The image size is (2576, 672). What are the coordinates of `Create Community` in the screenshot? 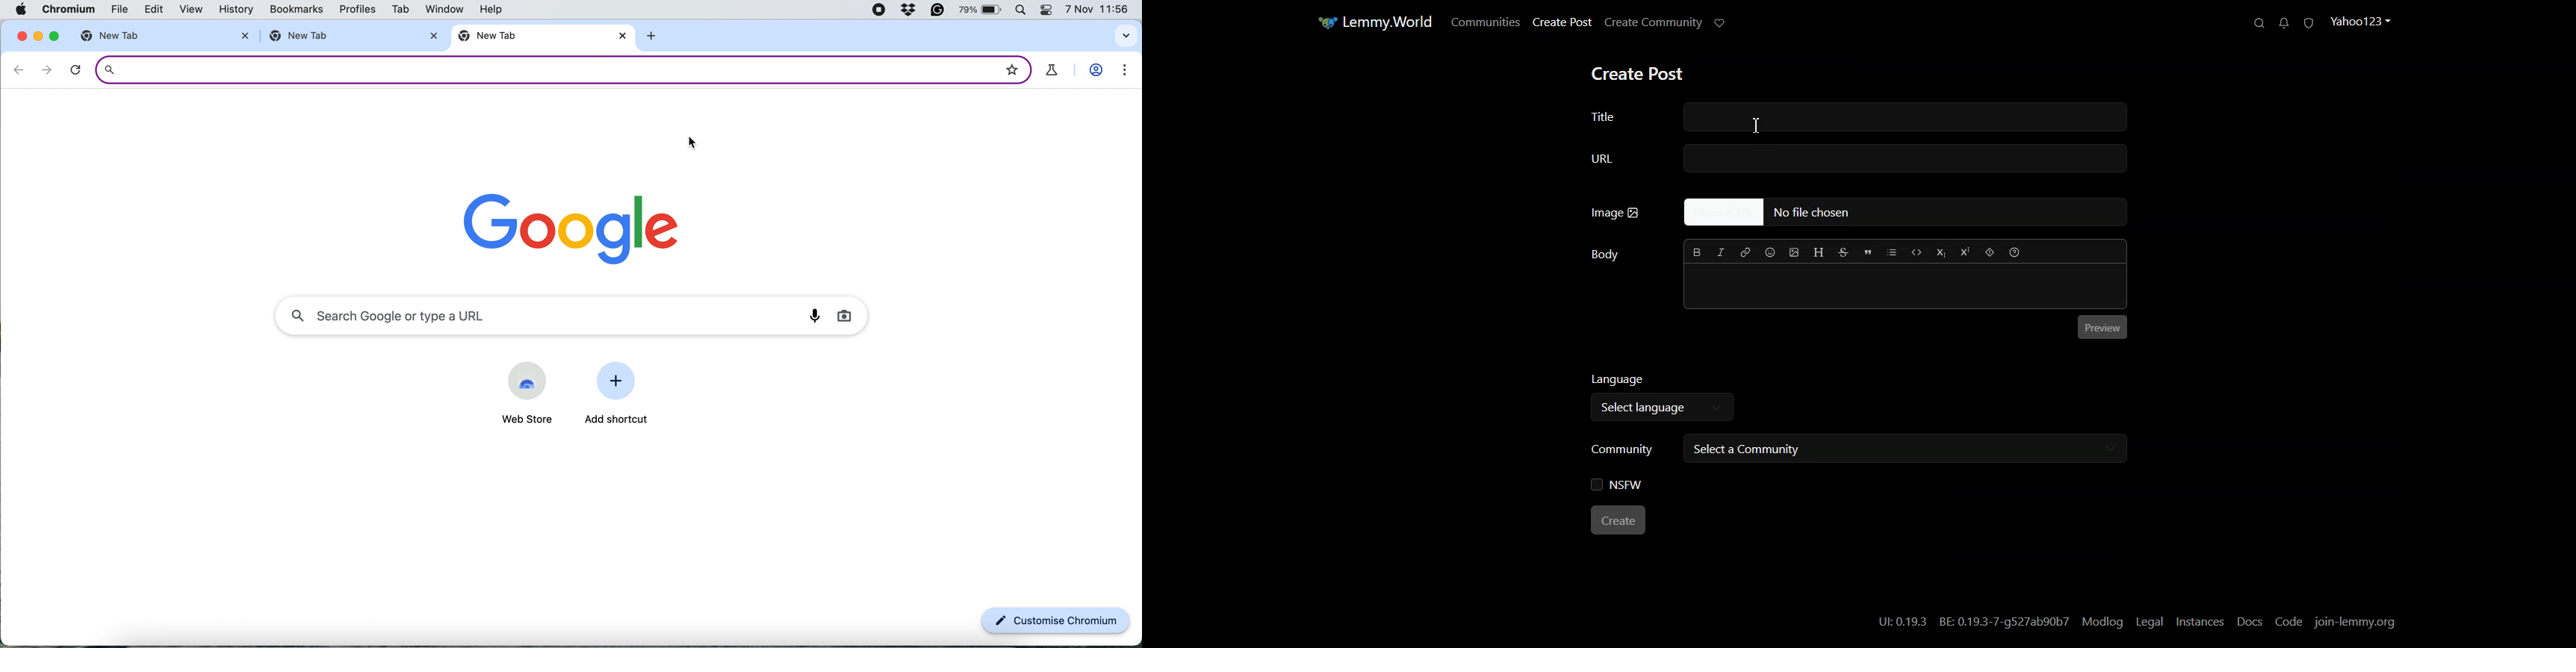 It's located at (1654, 23).